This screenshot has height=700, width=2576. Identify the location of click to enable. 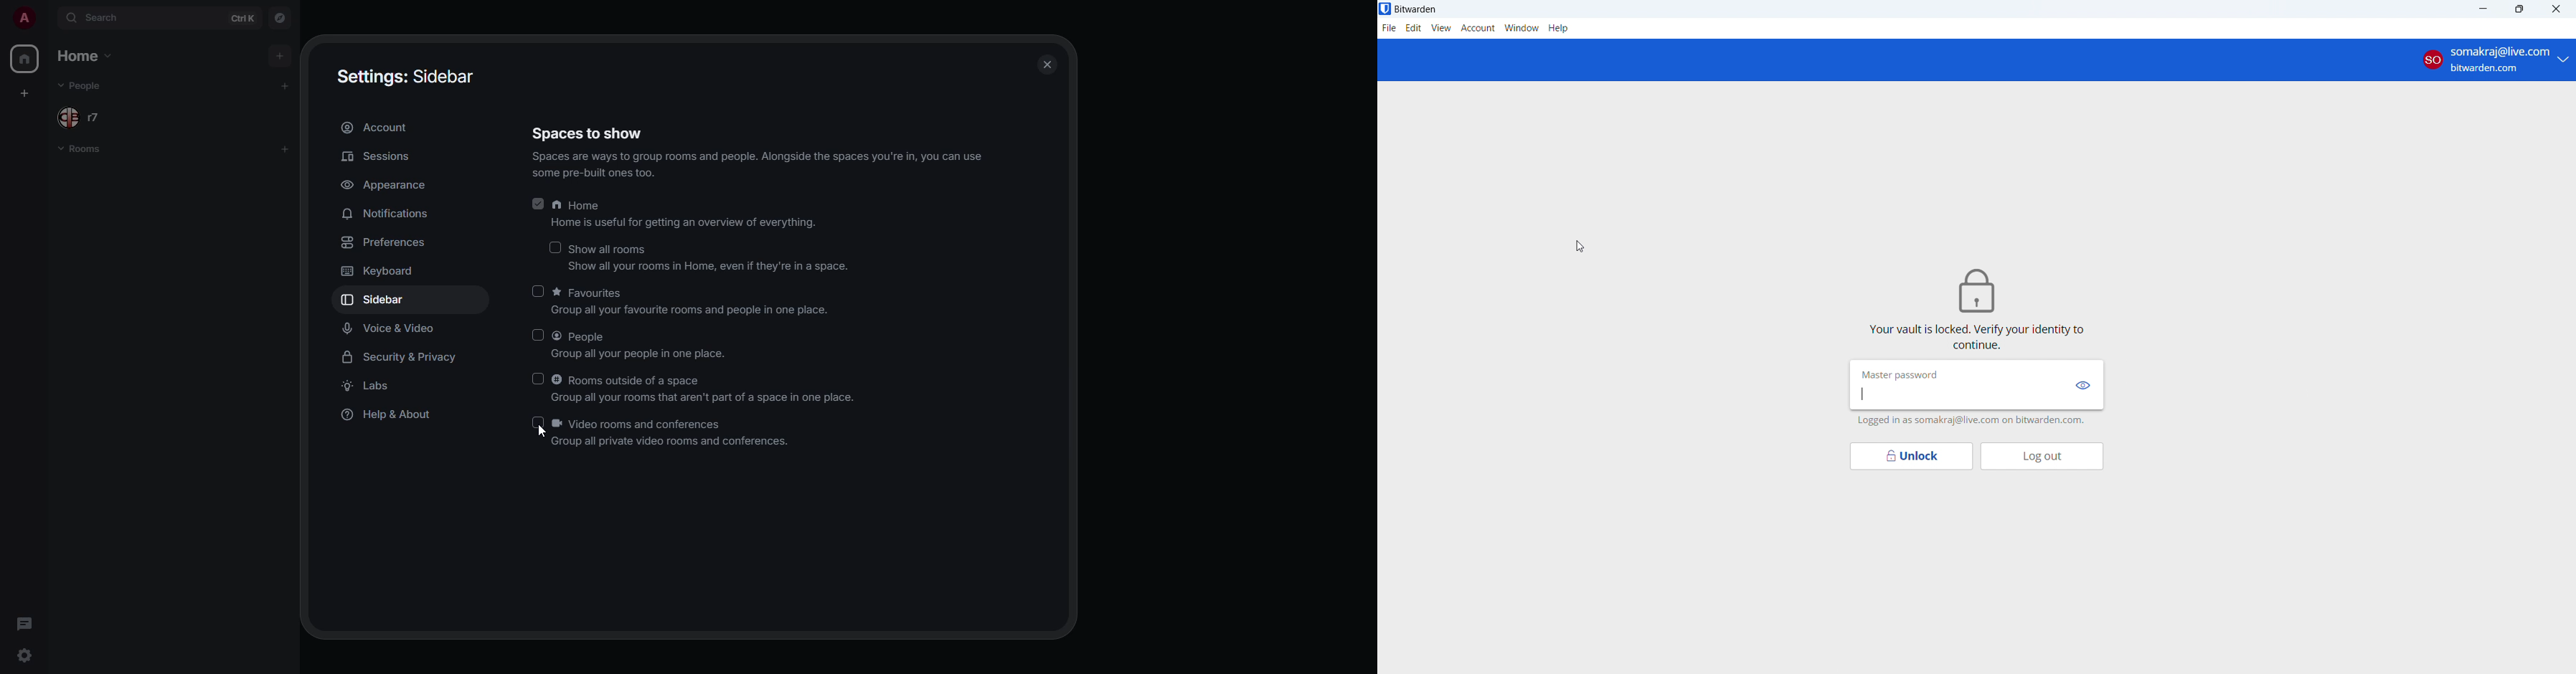
(538, 291).